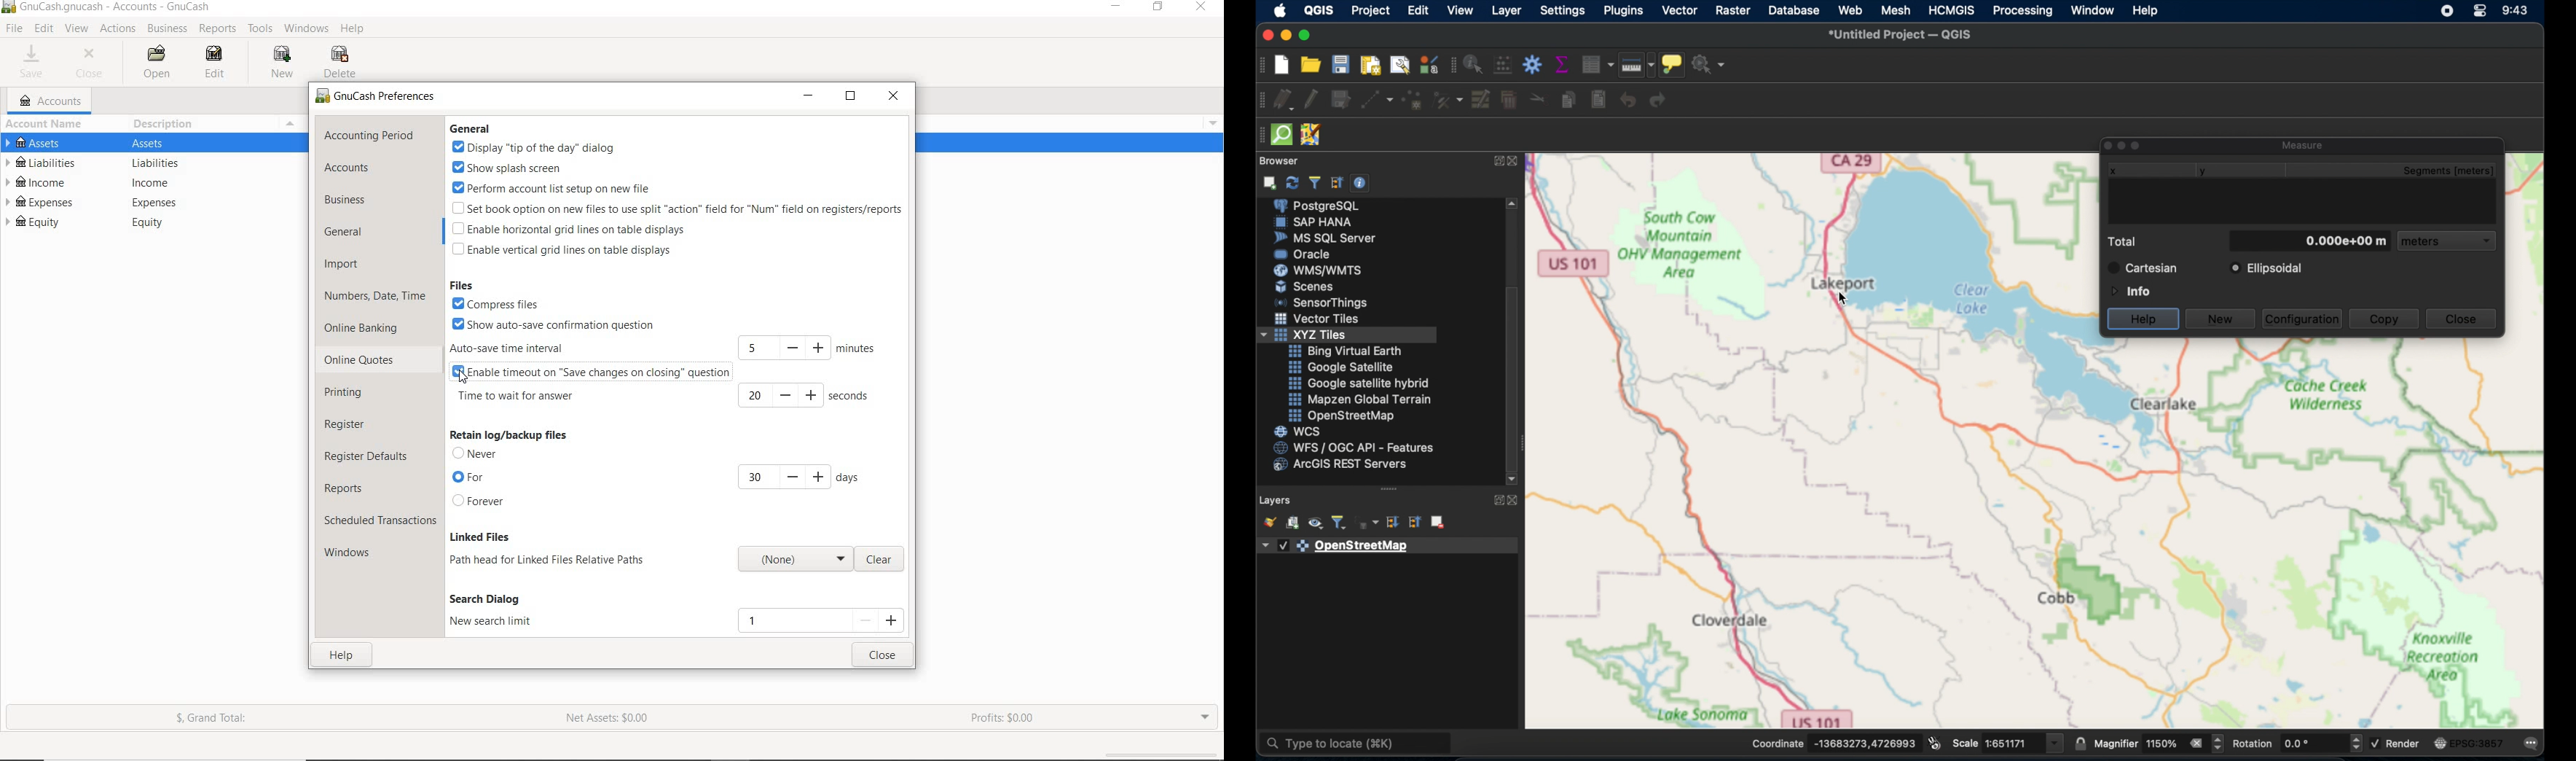  Describe the element at coordinates (377, 297) in the screenshot. I see `NUMBERS, DATE, TIME` at that location.